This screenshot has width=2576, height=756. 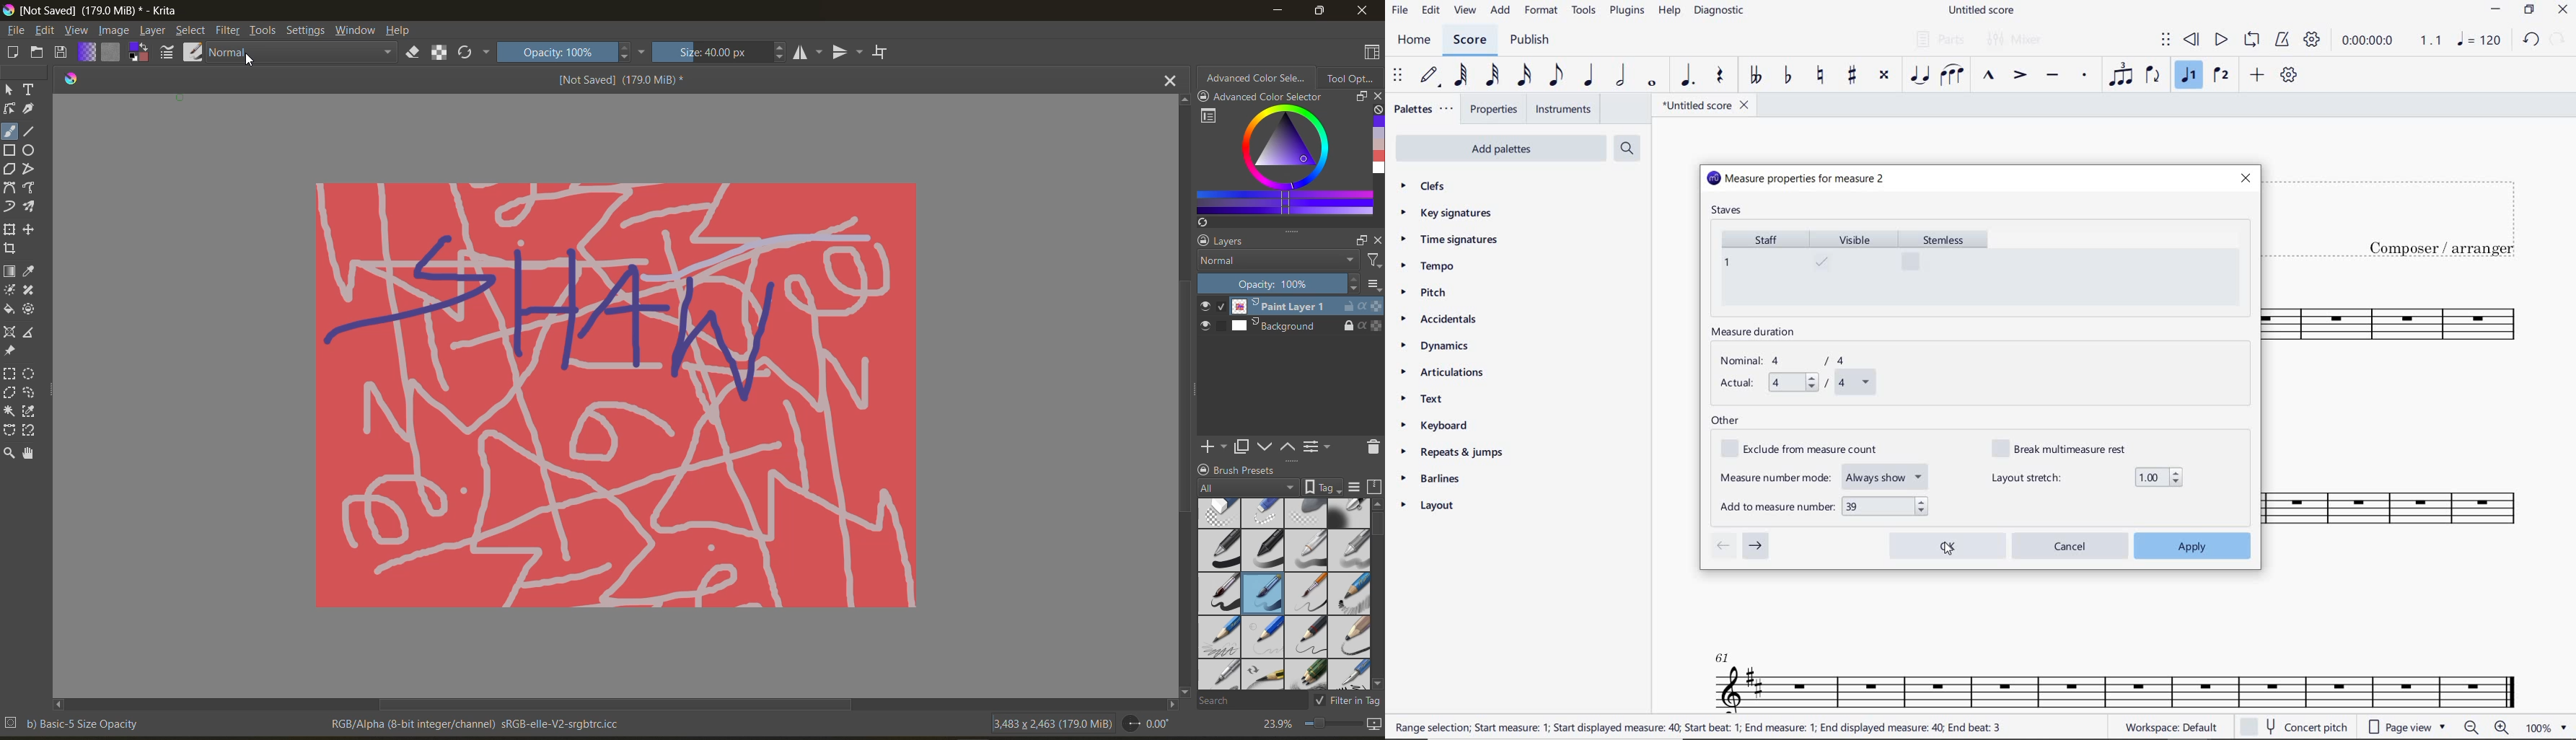 What do you see at coordinates (302, 53) in the screenshot?
I see `normal` at bounding box center [302, 53].